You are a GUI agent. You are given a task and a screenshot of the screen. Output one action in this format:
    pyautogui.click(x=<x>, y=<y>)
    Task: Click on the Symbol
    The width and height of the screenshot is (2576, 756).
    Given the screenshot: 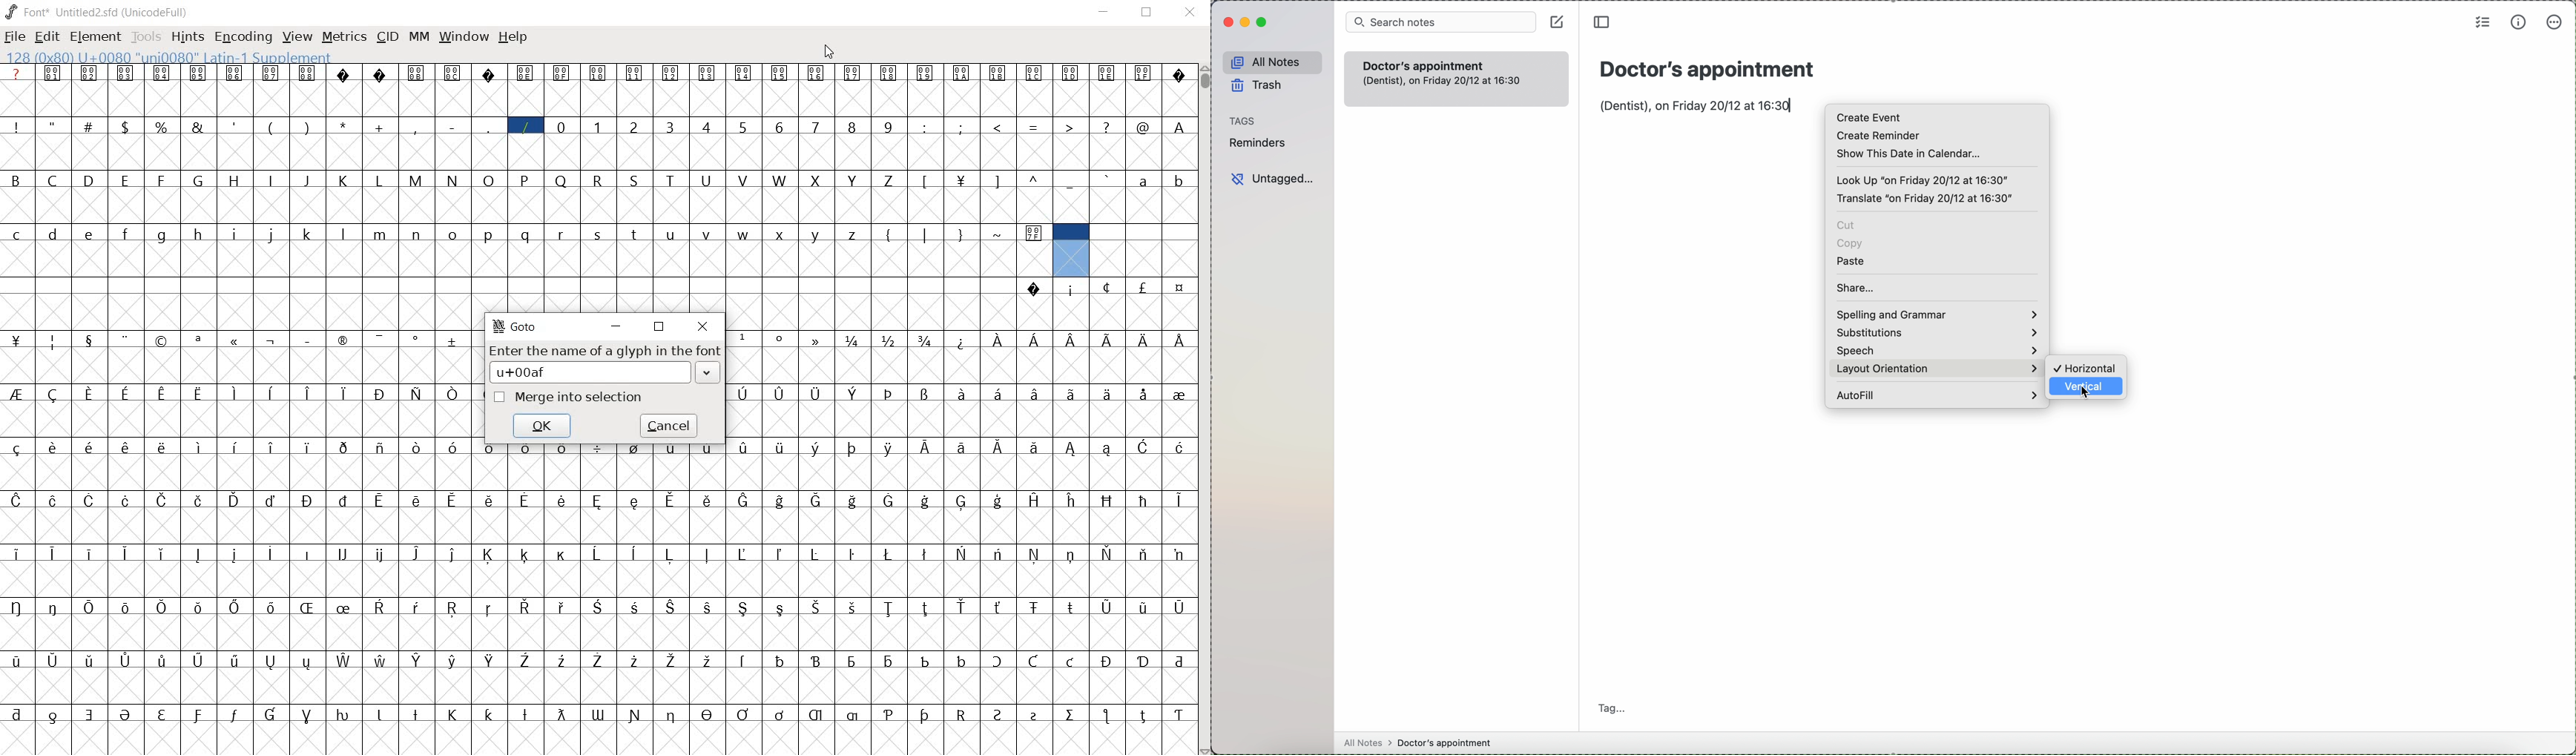 What is the action you would take?
    pyautogui.click(x=709, y=659)
    